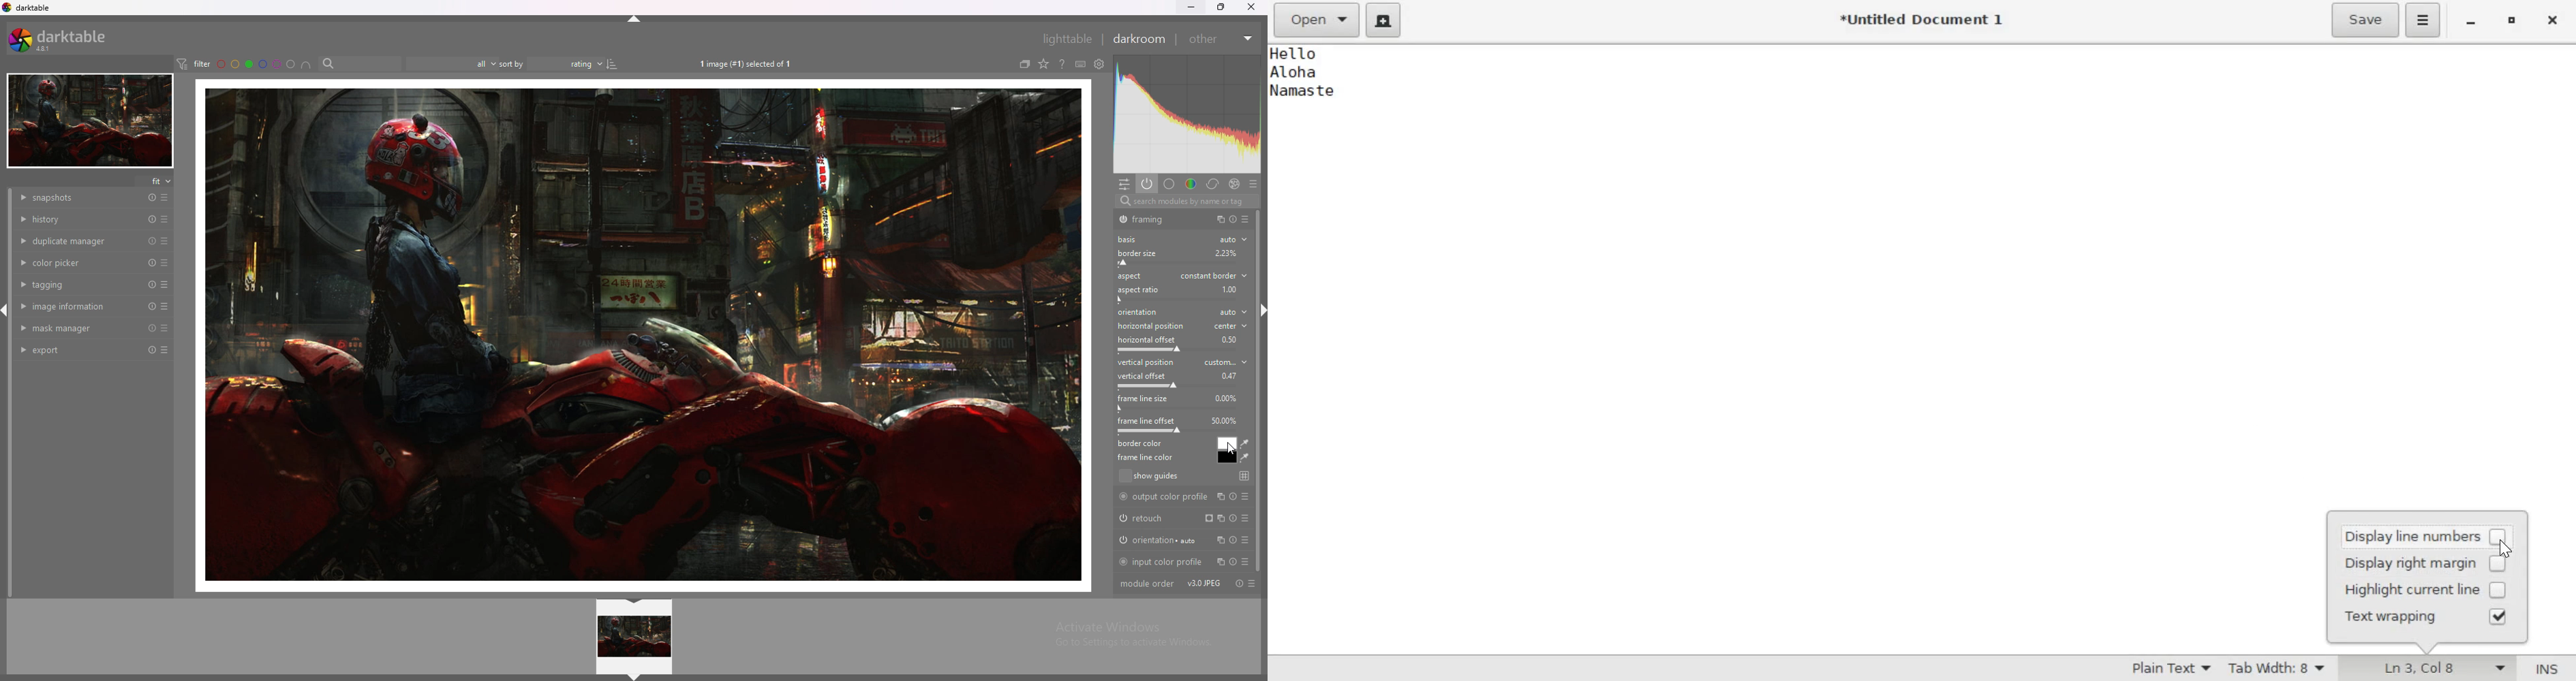  What do you see at coordinates (257, 63) in the screenshot?
I see `color labels` at bounding box center [257, 63].